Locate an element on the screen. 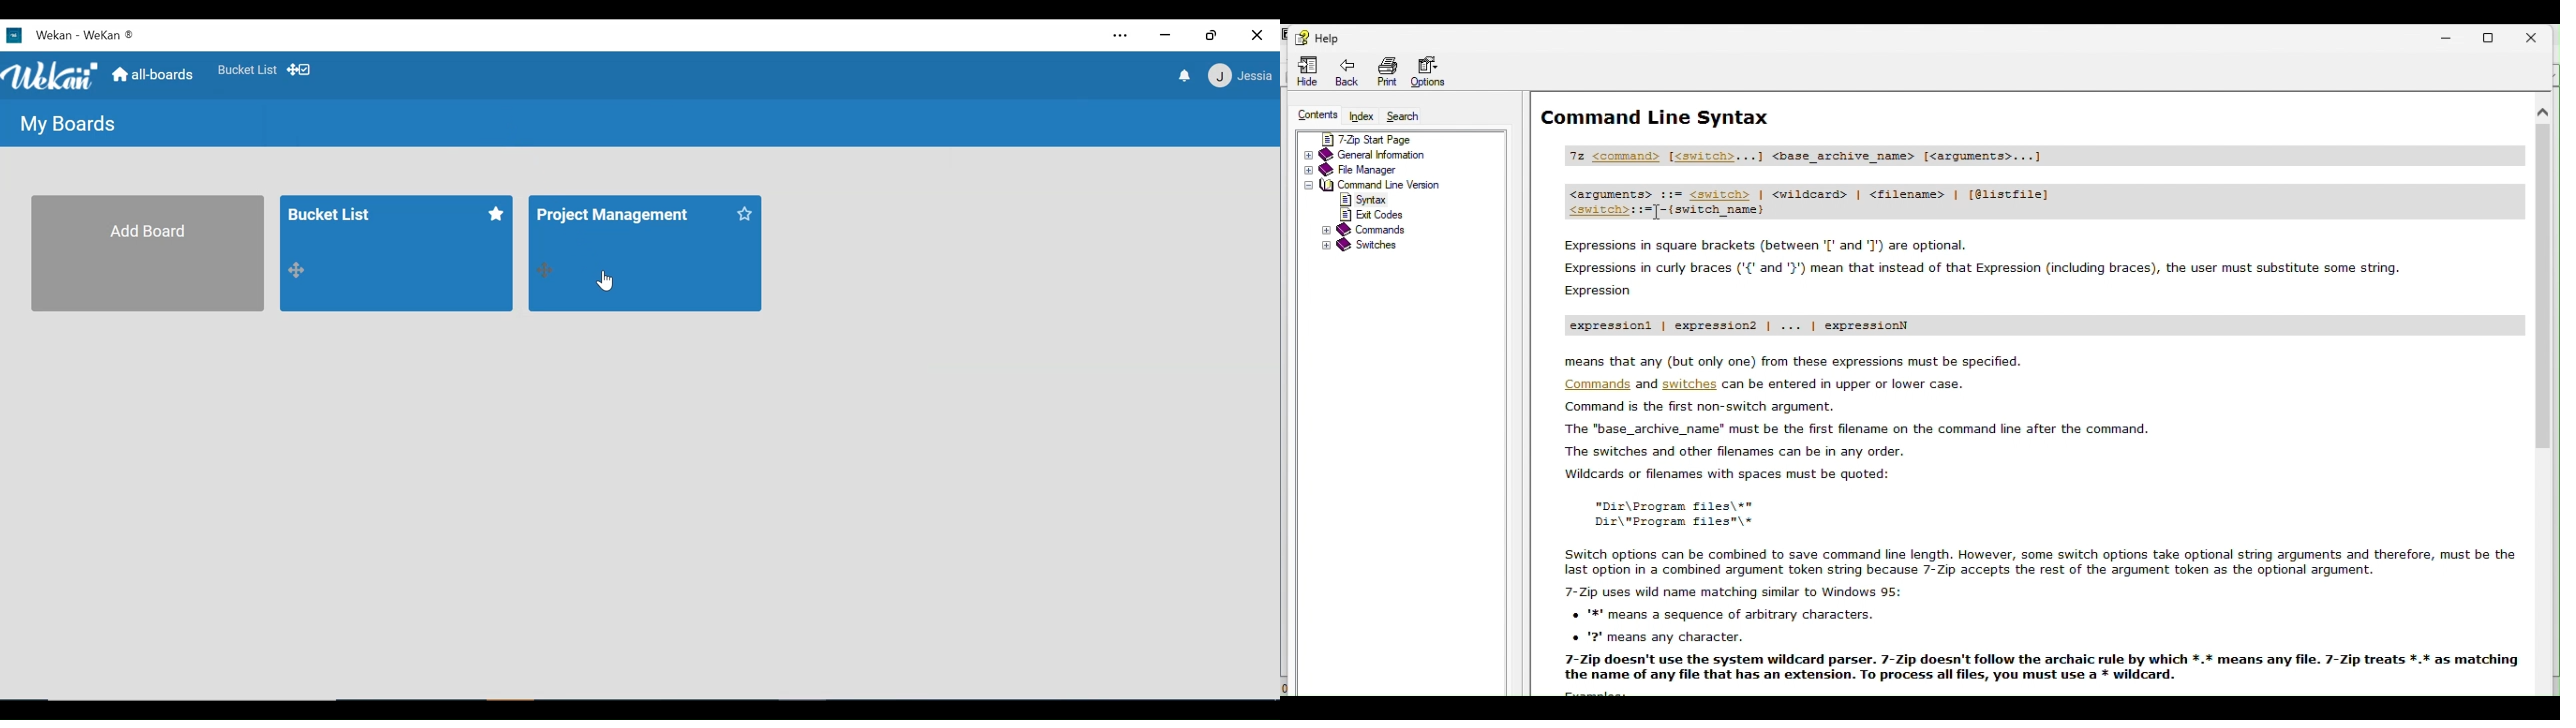 This screenshot has width=2576, height=728. Back  is located at coordinates (1350, 73).